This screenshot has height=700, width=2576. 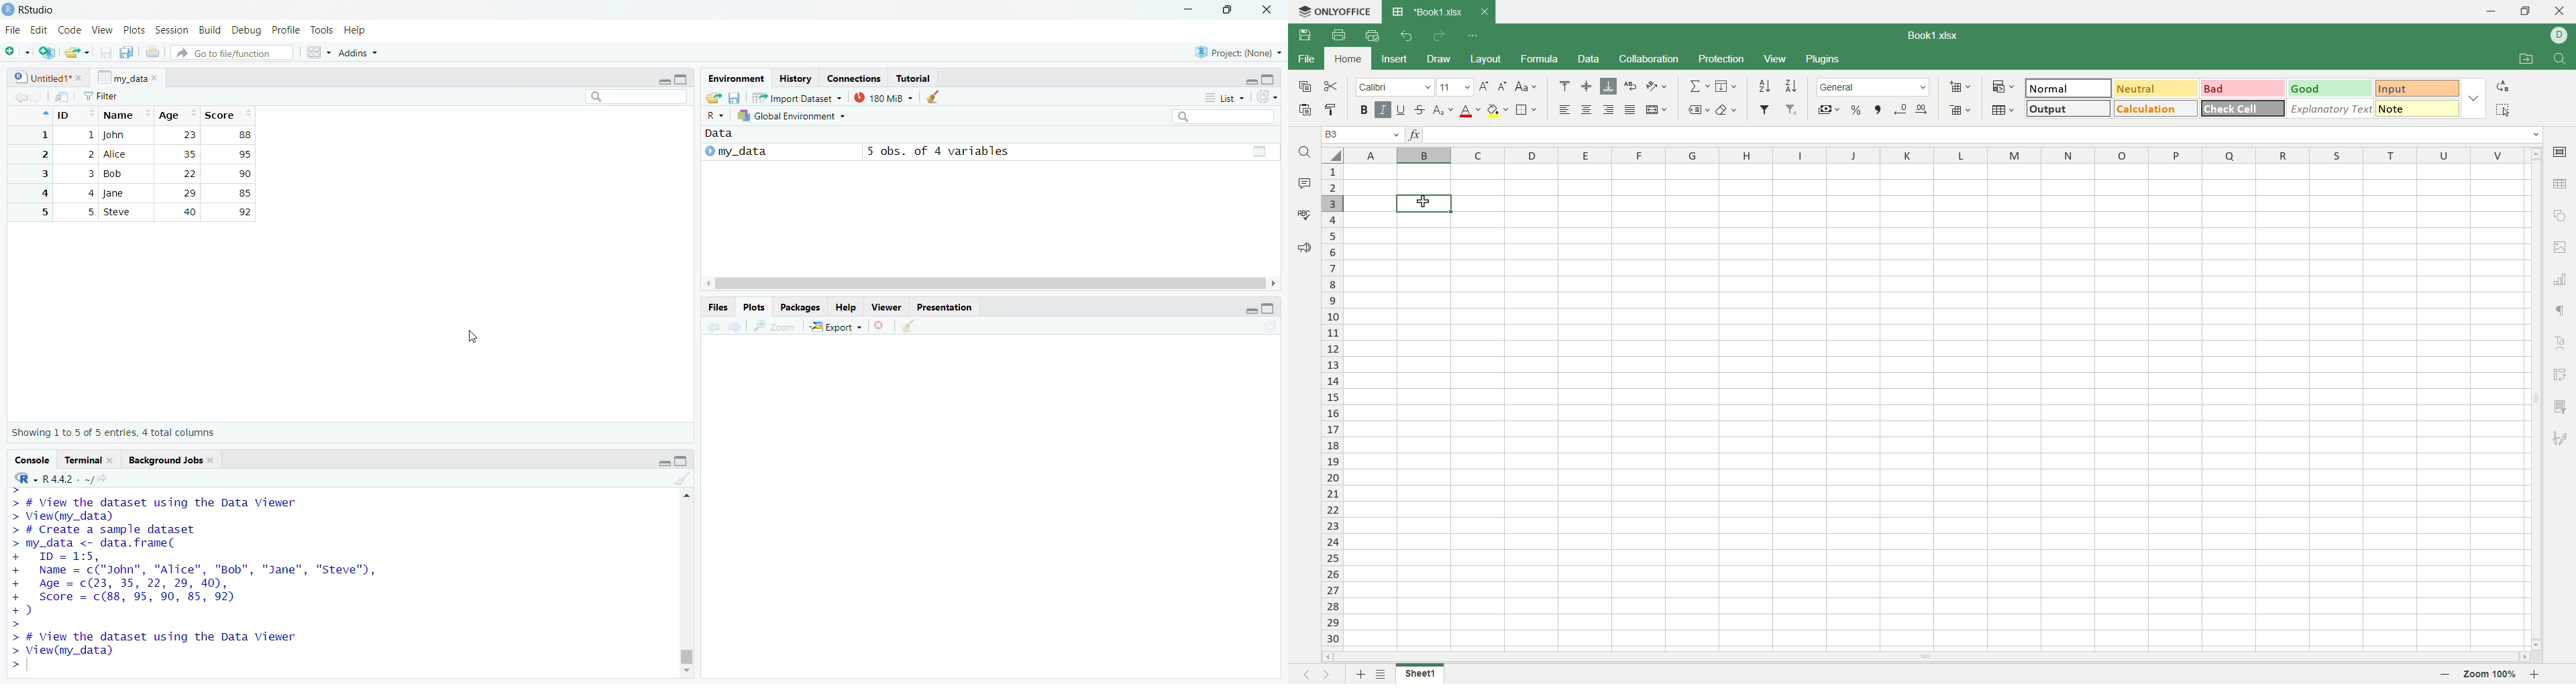 What do you see at coordinates (2490, 675) in the screenshot?
I see `Zoom percent` at bounding box center [2490, 675].